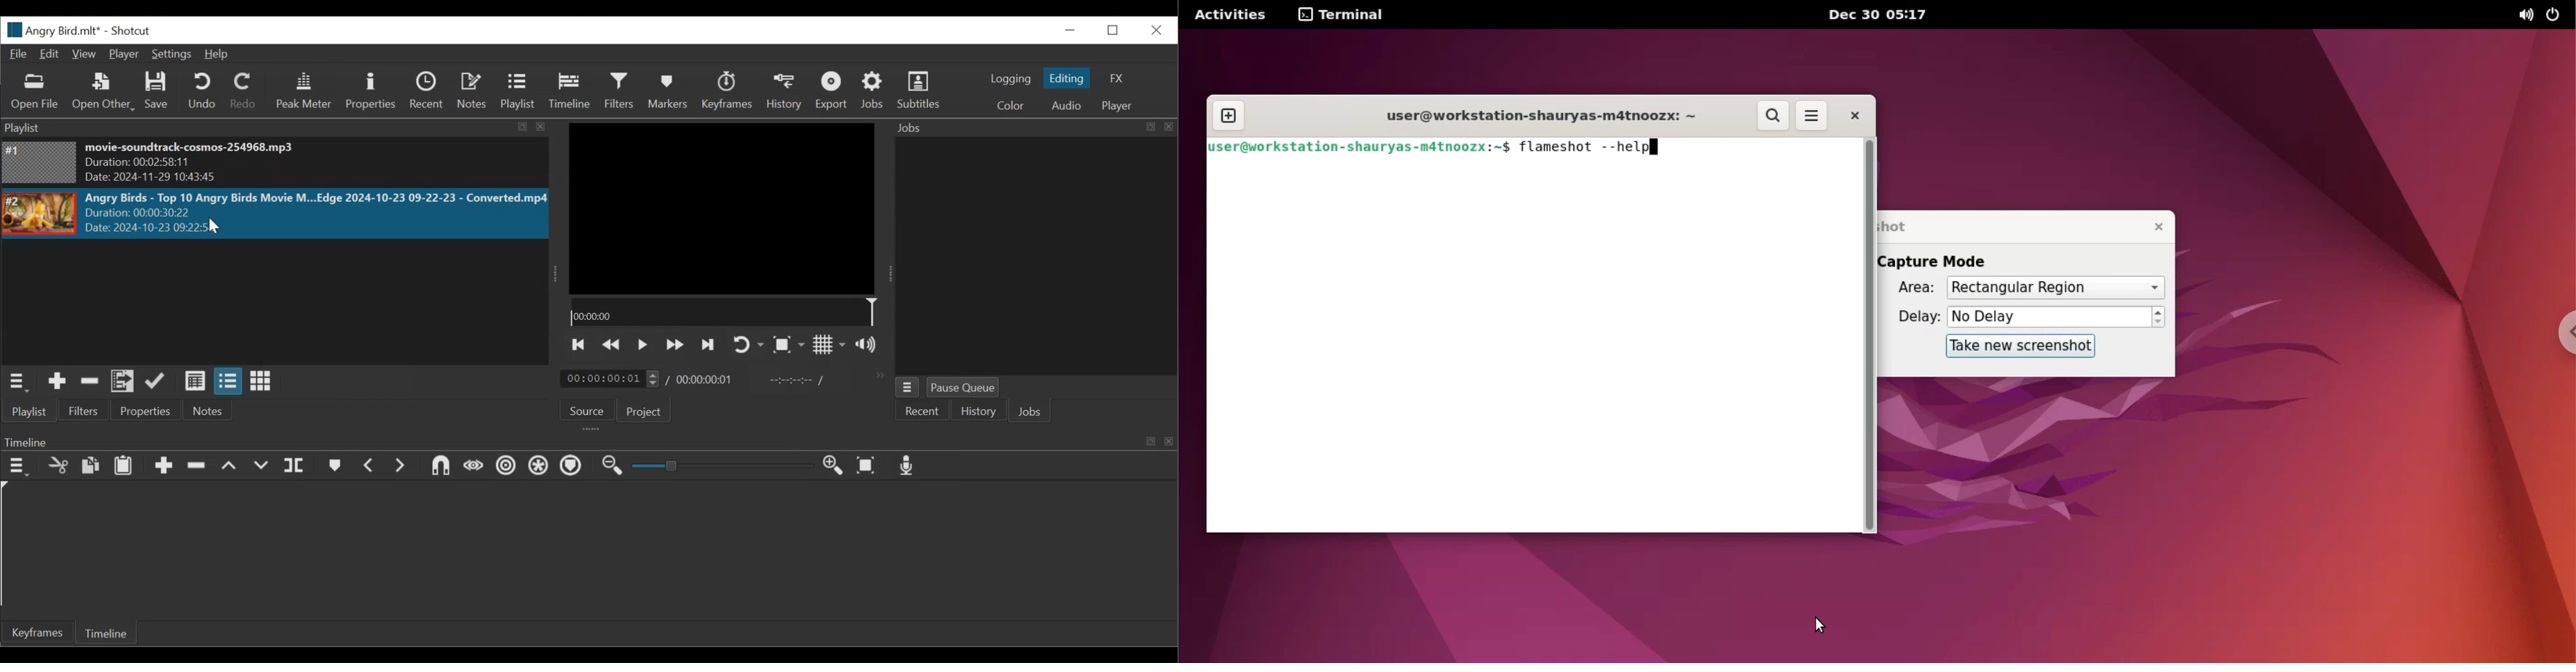  Describe the element at coordinates (709, 345) in the screenshot. I see `Skip to the next point` at that location.